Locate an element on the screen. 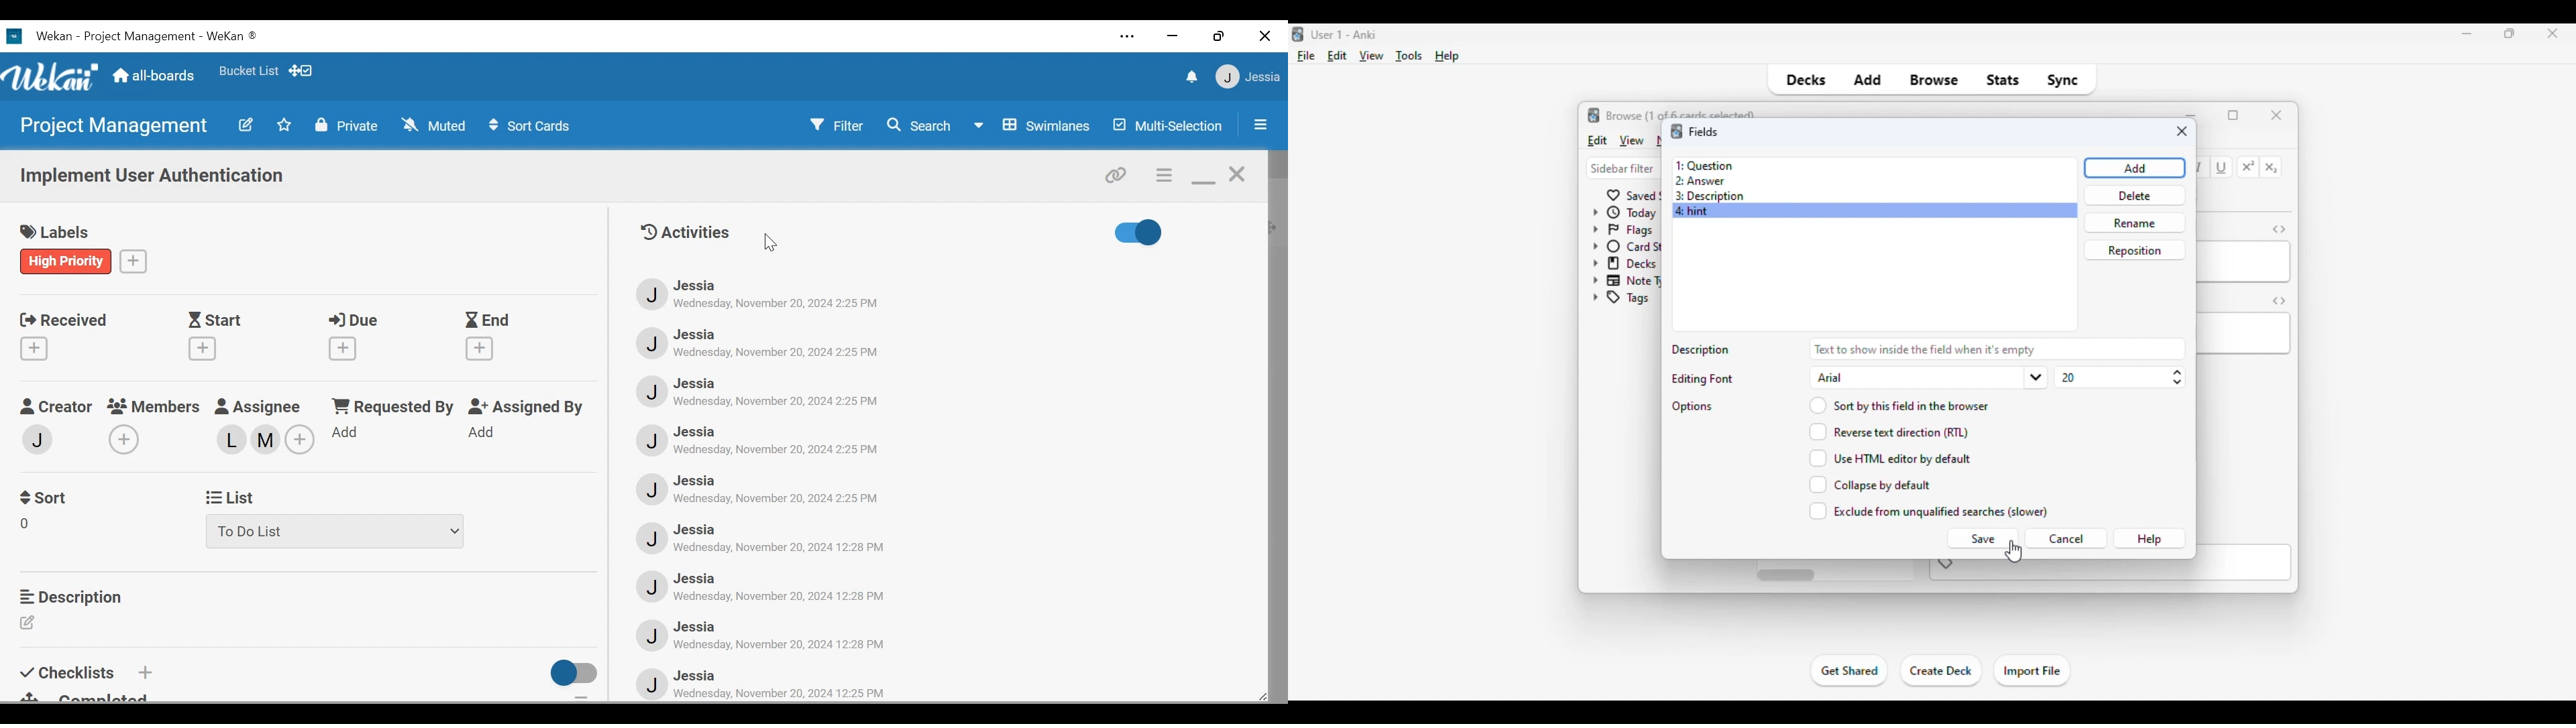 This screenshot has height=728, width=2576. Wekan Desktop Icon is located at coordinates (15, 38).